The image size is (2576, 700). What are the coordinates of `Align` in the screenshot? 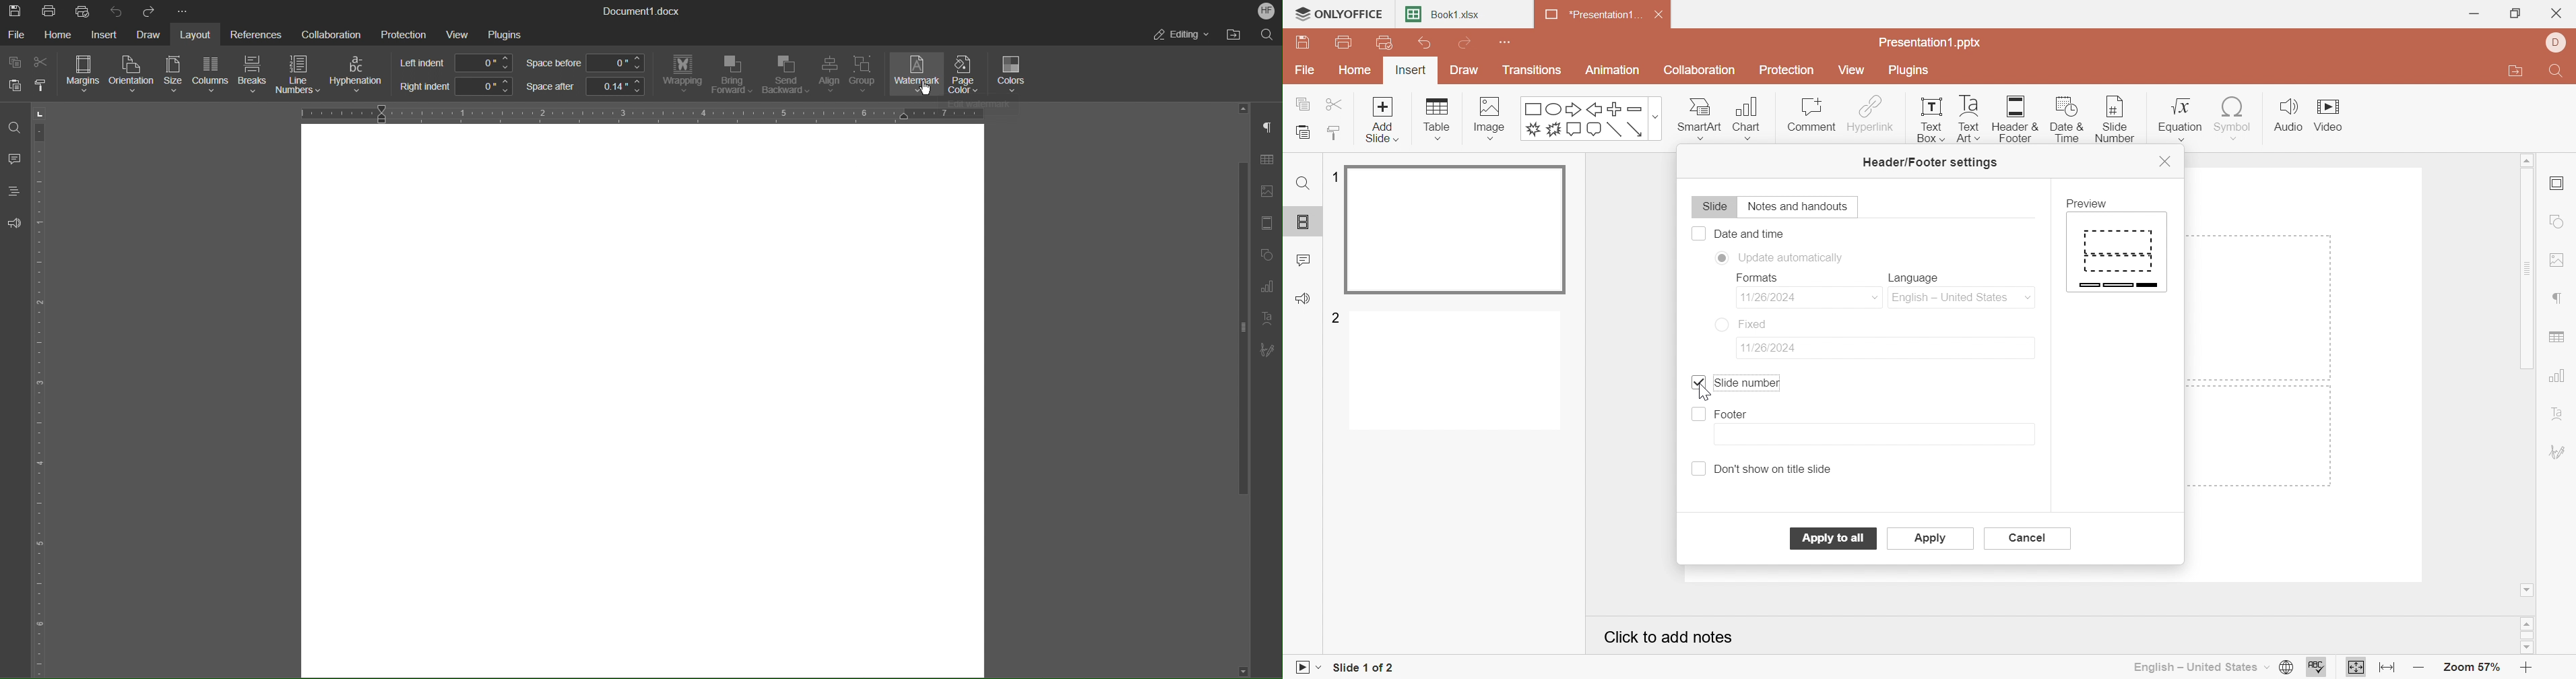 It's located at (828, 76).